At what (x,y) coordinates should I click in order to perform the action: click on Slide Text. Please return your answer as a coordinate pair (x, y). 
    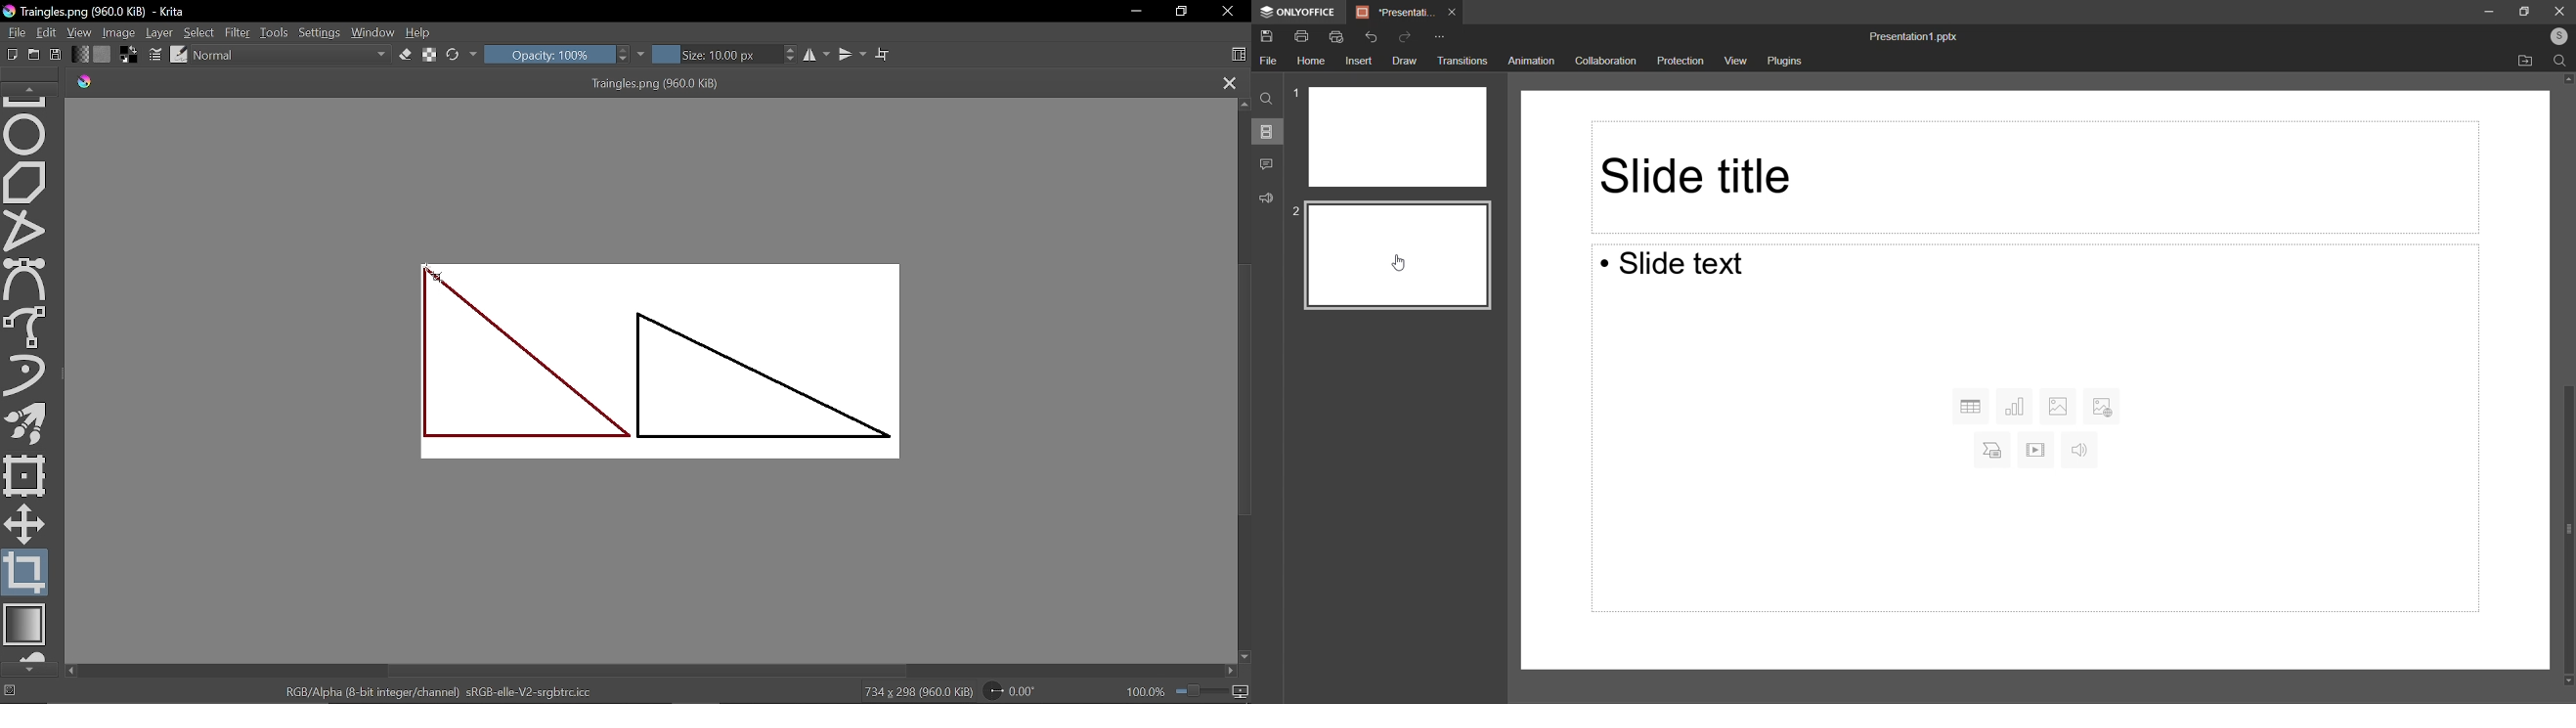
    Looking at the image, I should click on (1684, 266).